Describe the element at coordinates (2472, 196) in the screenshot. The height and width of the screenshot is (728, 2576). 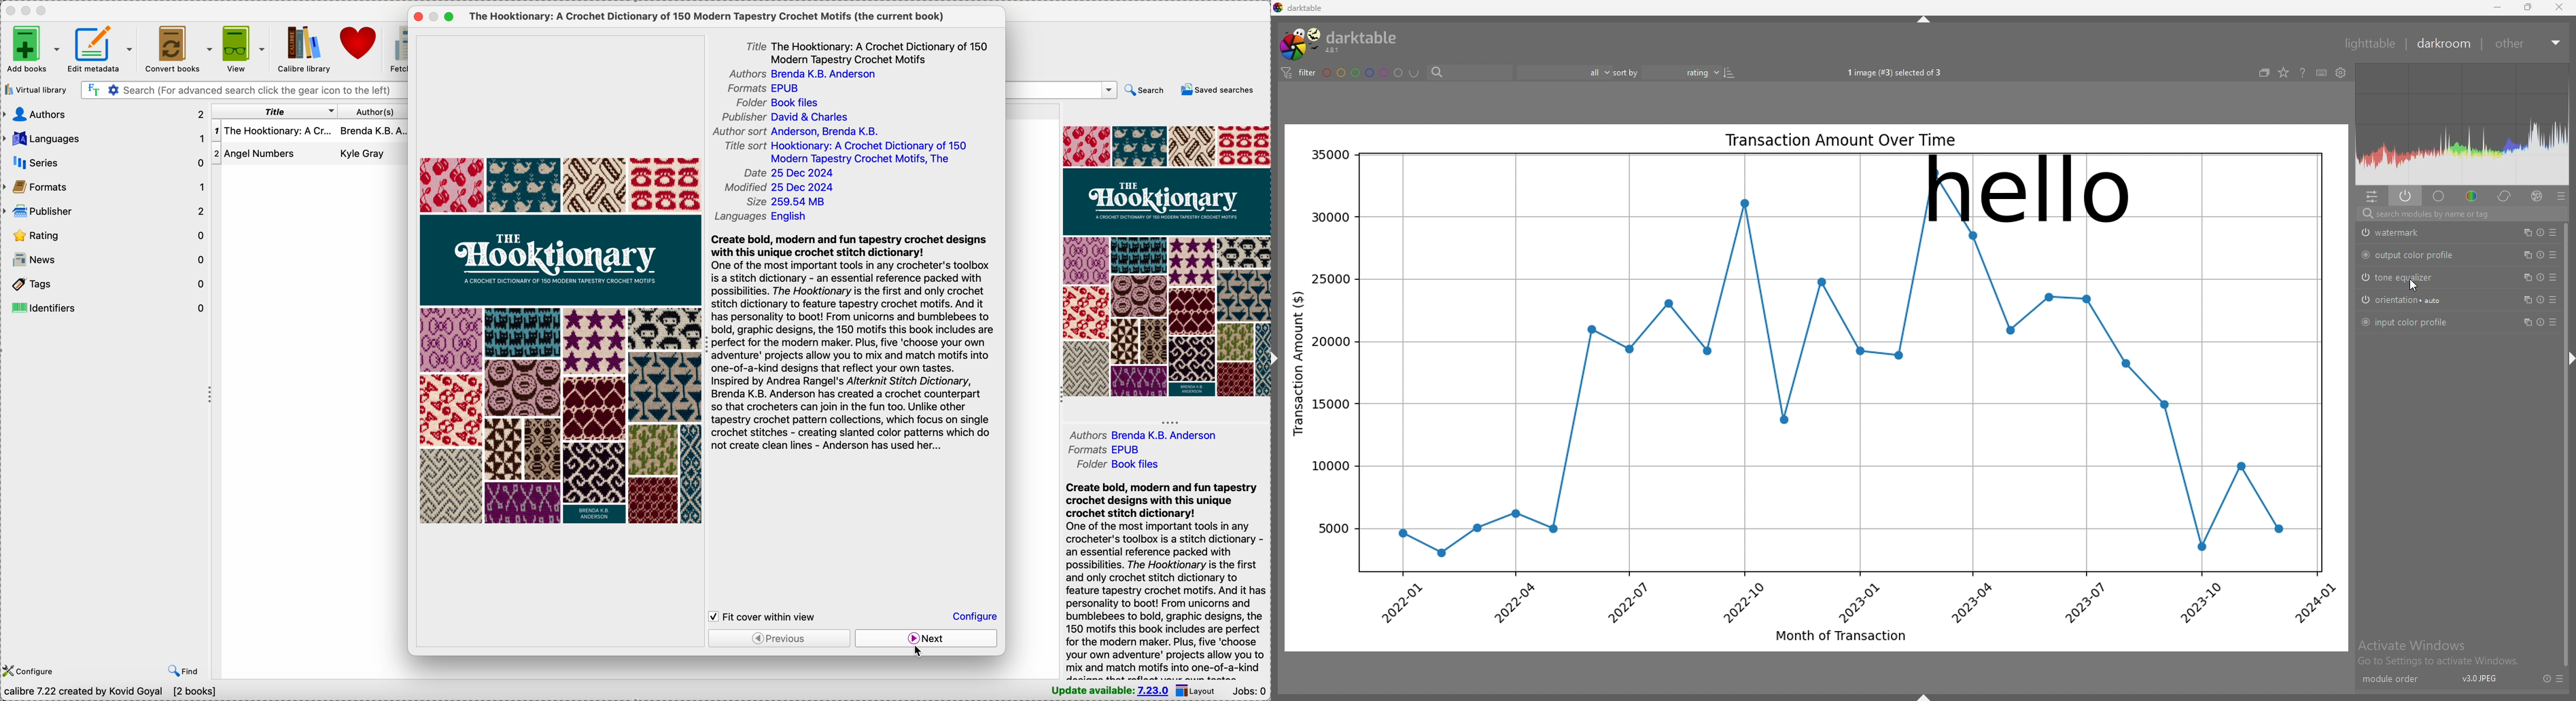
I see `color` at that location.